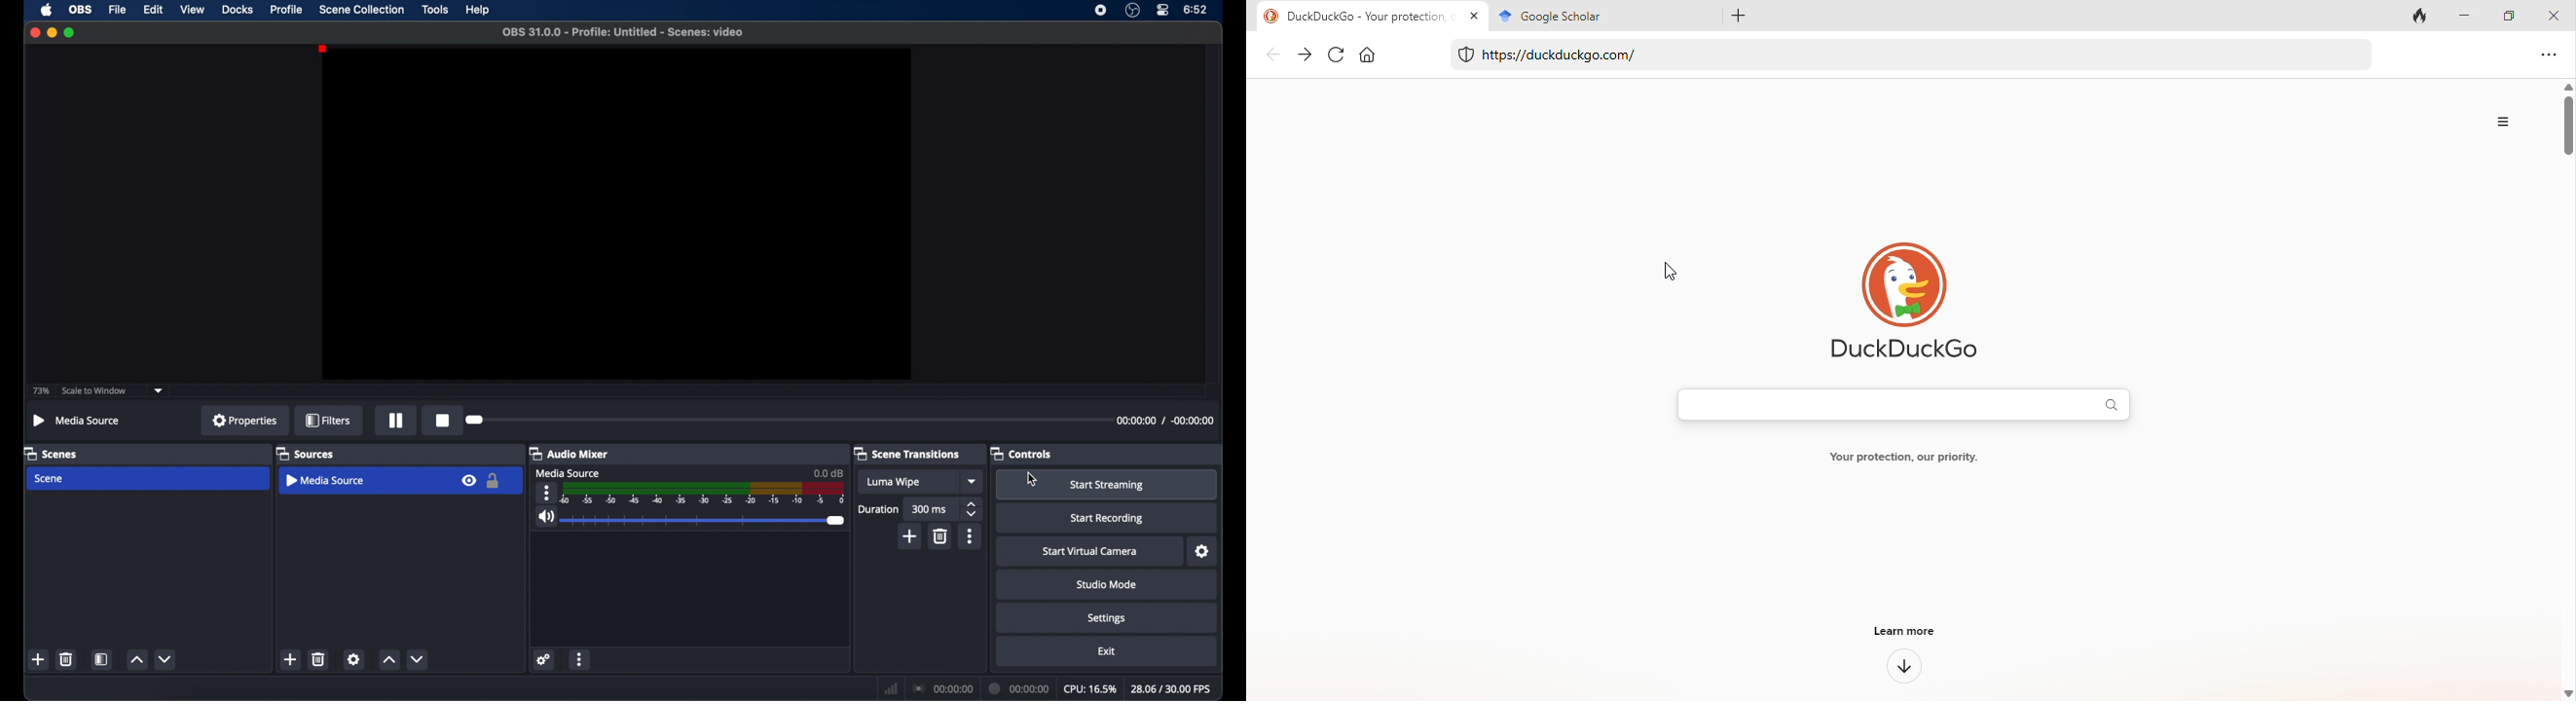 This screenshot has height=728, width=2576. What do you see at coordinates (468, 480) in the screenshot?
I see `visibility` at bounding box center [468, 480].